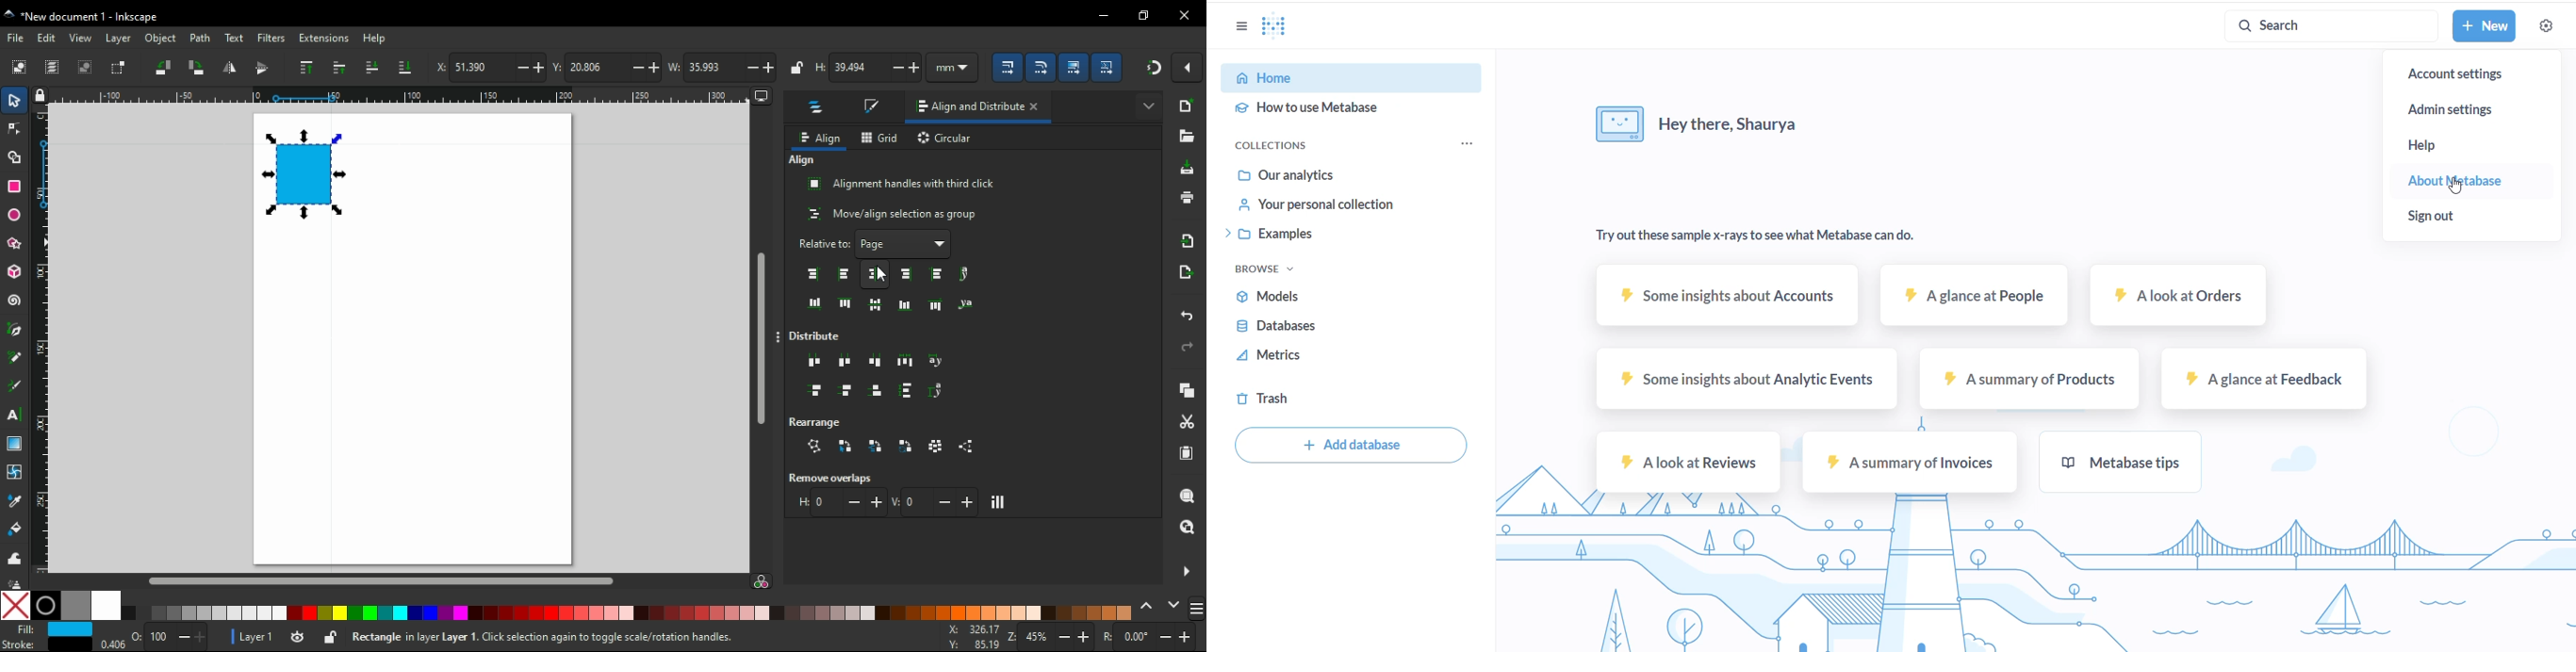 This screenshot has height=672, width=2576. Describe the element at coordinates (1910, 464) in the screenshot. I see `A summary of invoices` at that location.